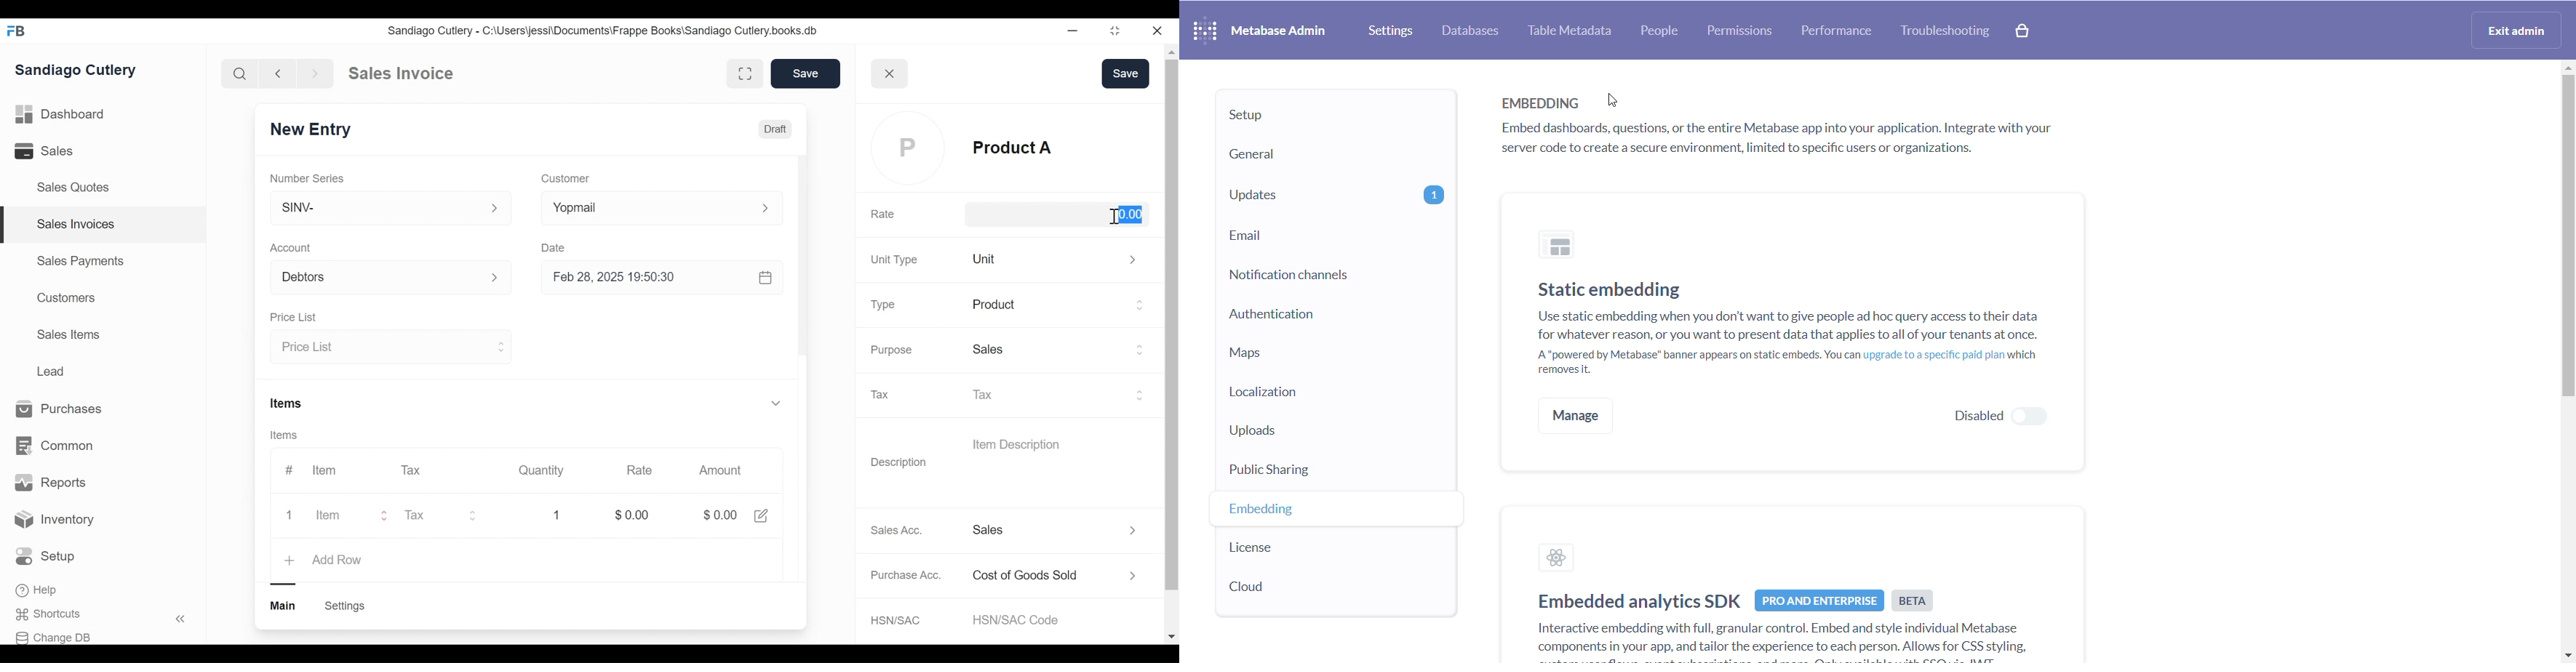 This screenshot has width=2576, height=672. I want to click on Product A, so click(1059, 149).